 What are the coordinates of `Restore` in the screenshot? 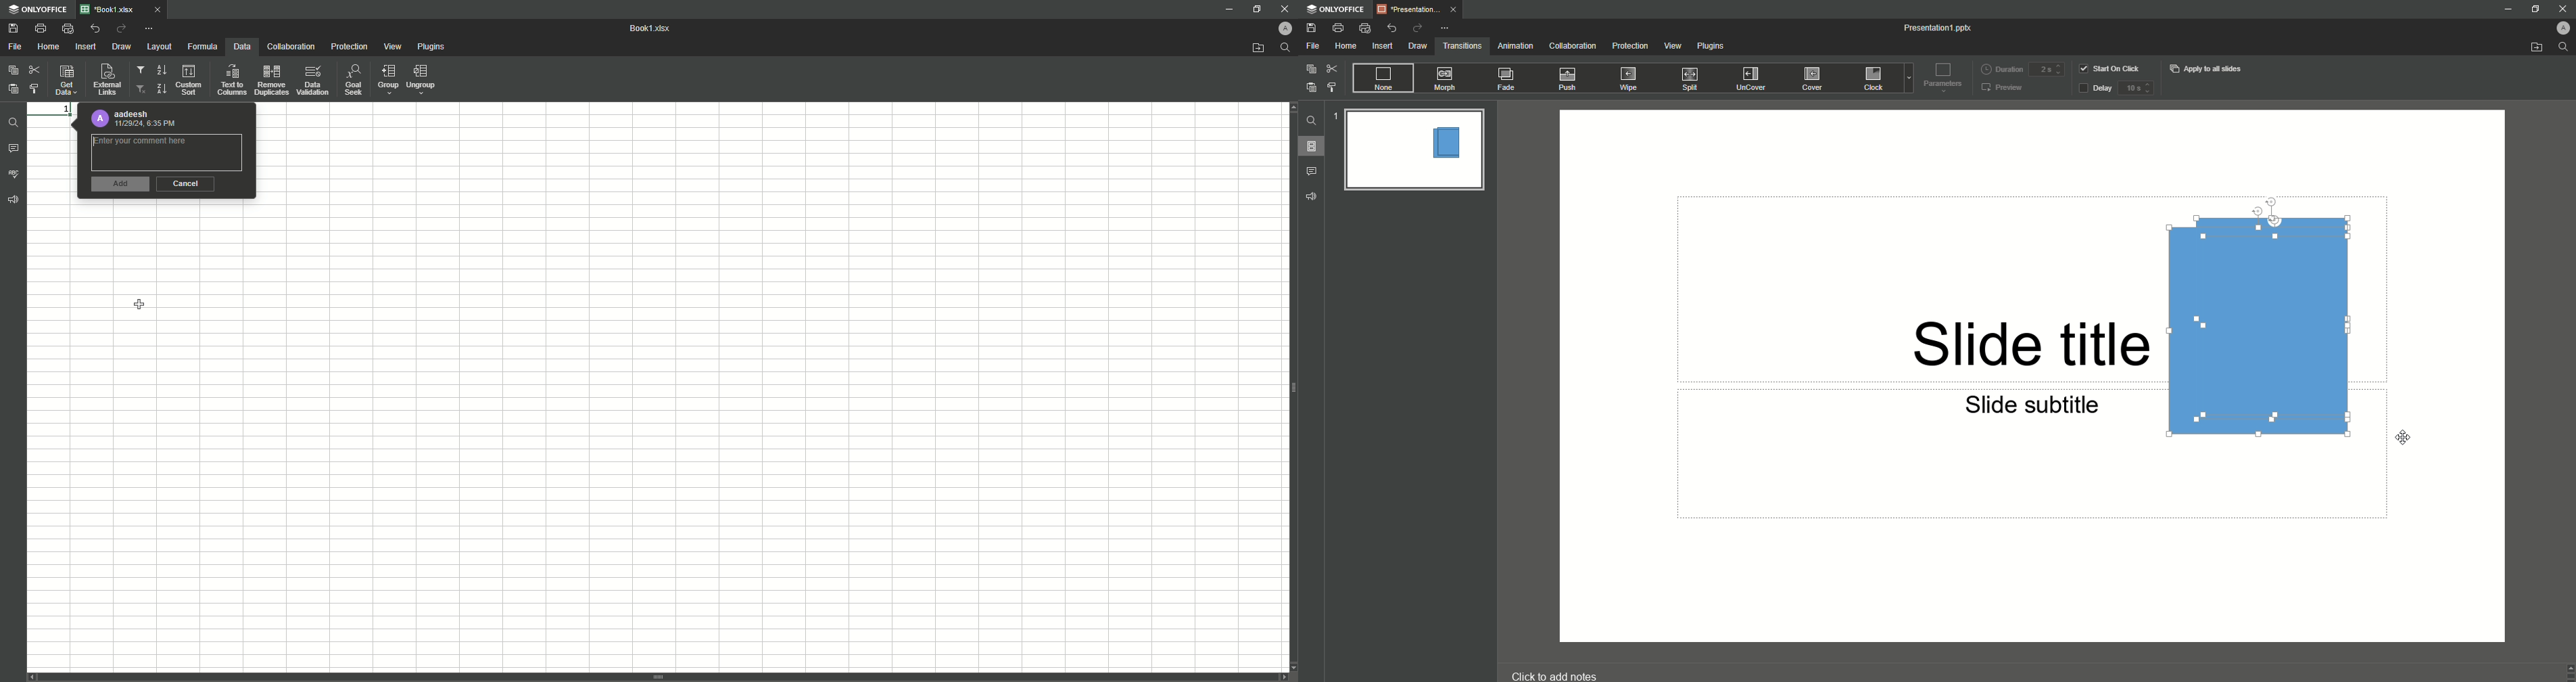 It's located at (1255, 9).